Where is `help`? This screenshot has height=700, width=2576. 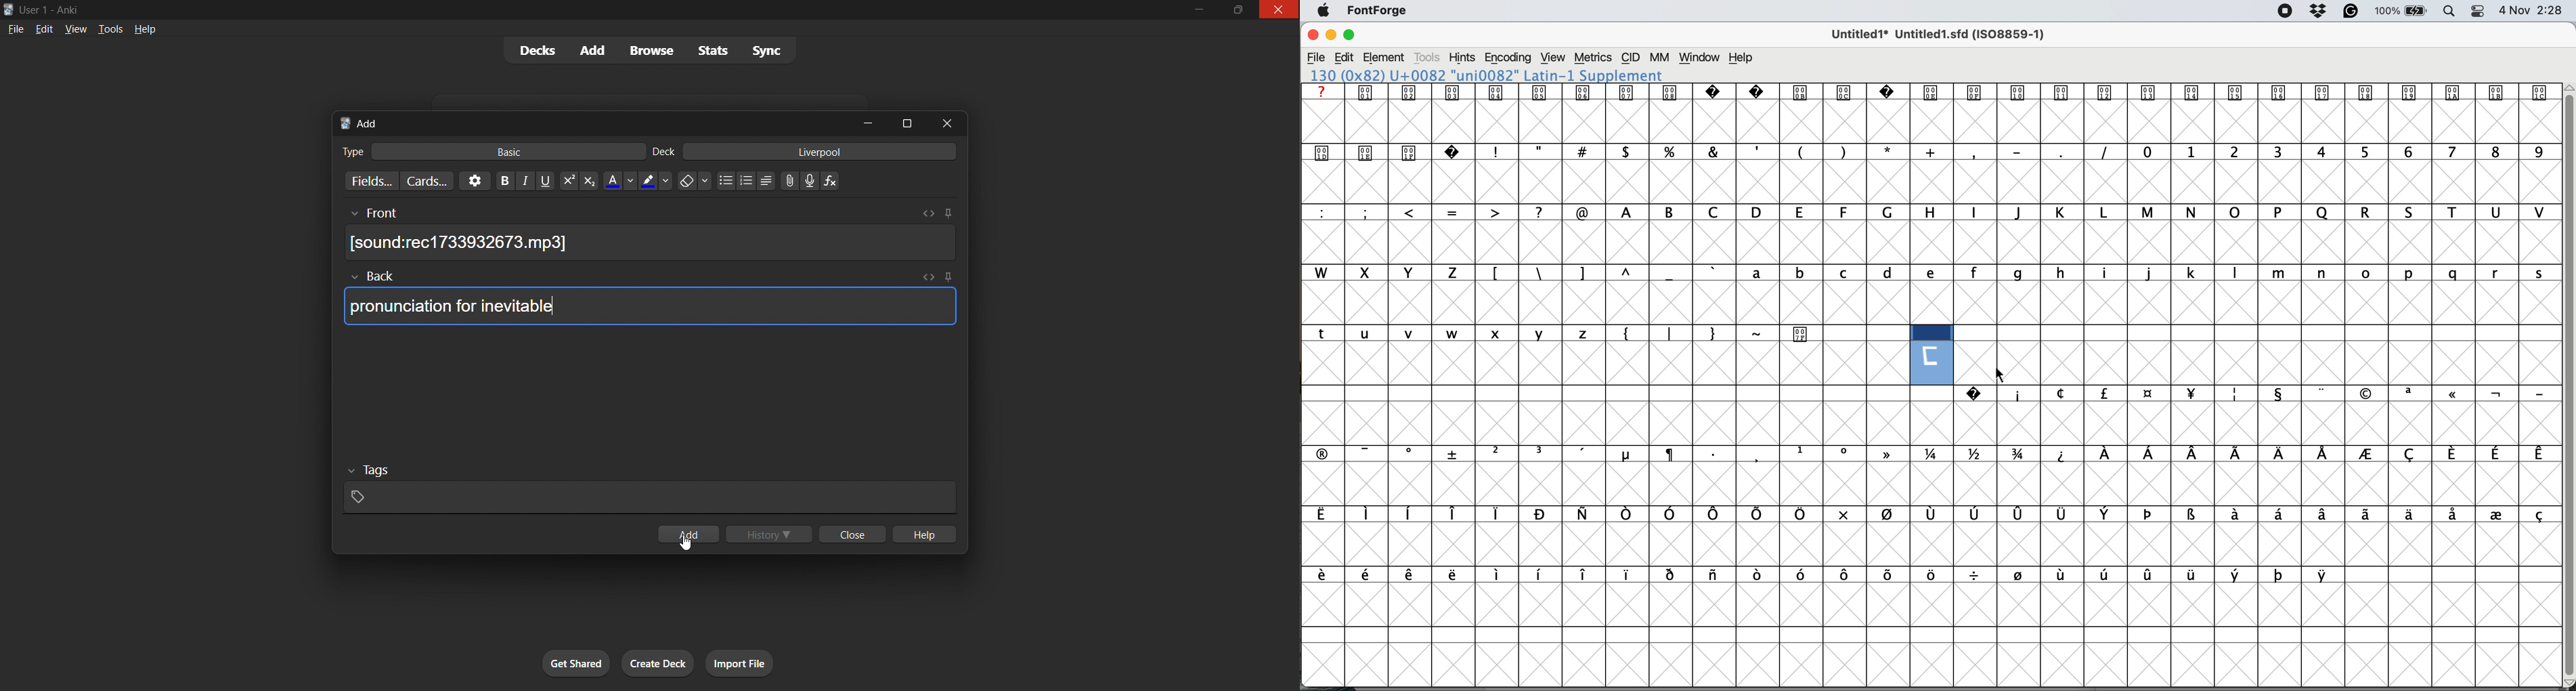 help is located at coordinates (144, 27).